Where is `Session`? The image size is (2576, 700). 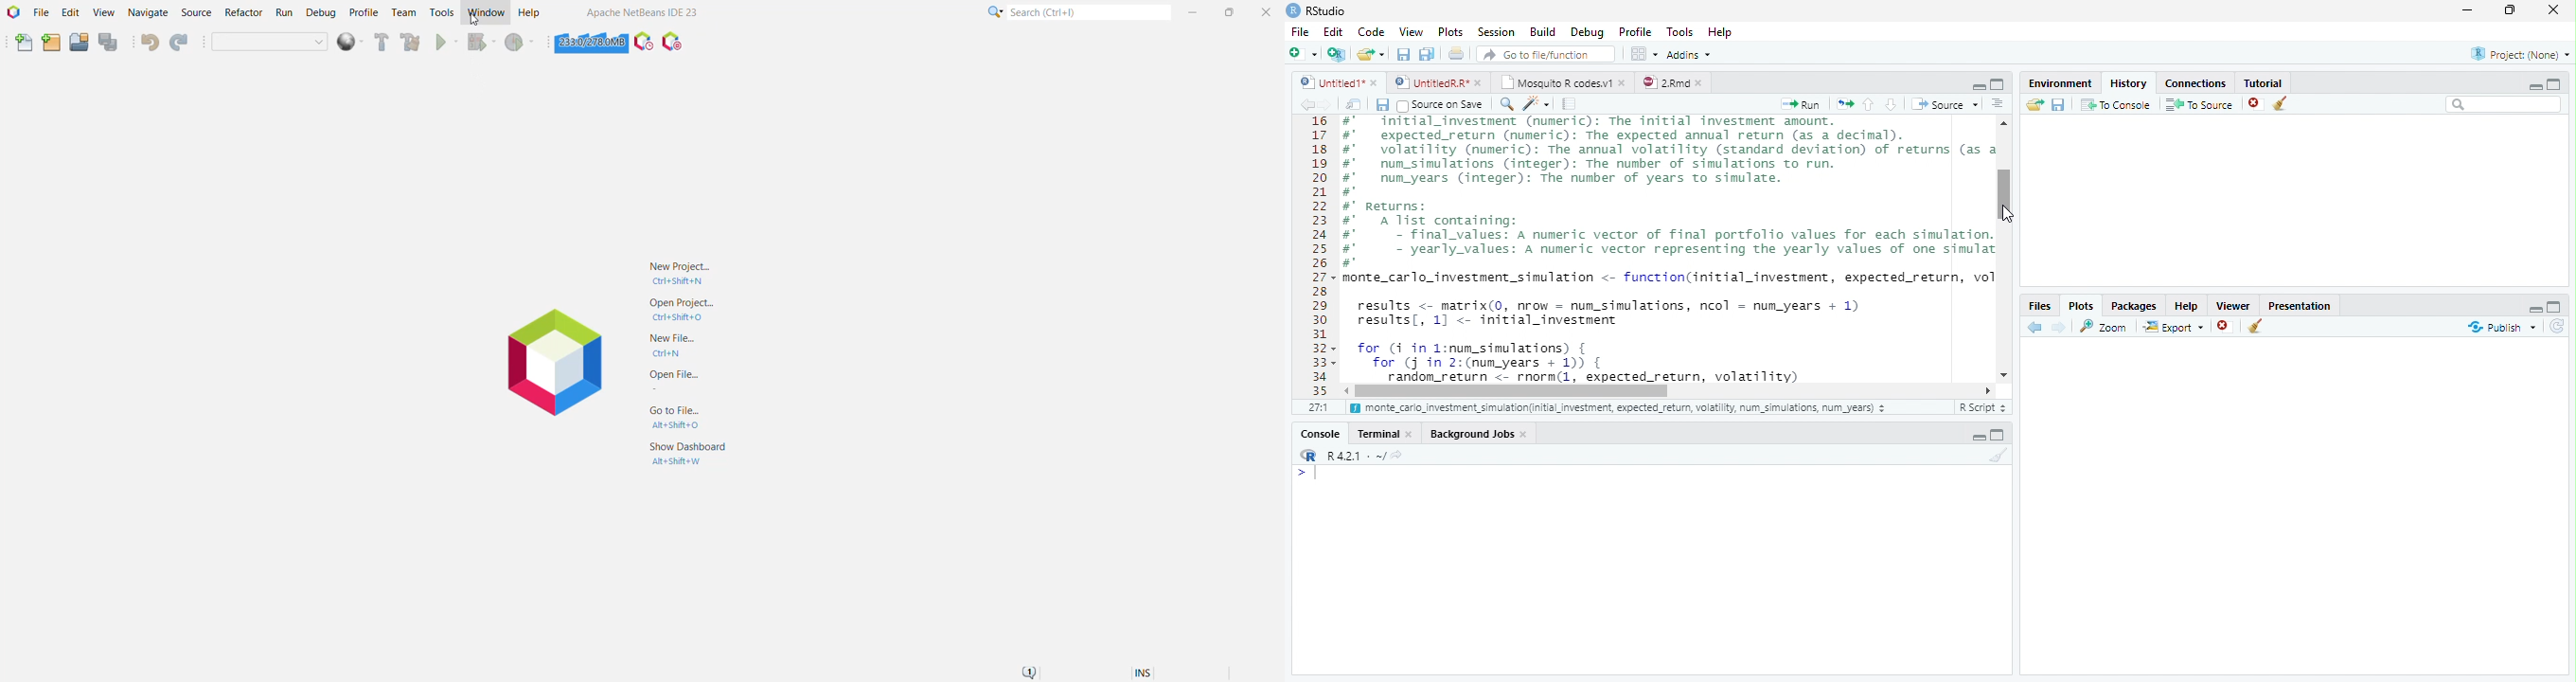
Session is located at coordinates (1495, 31).